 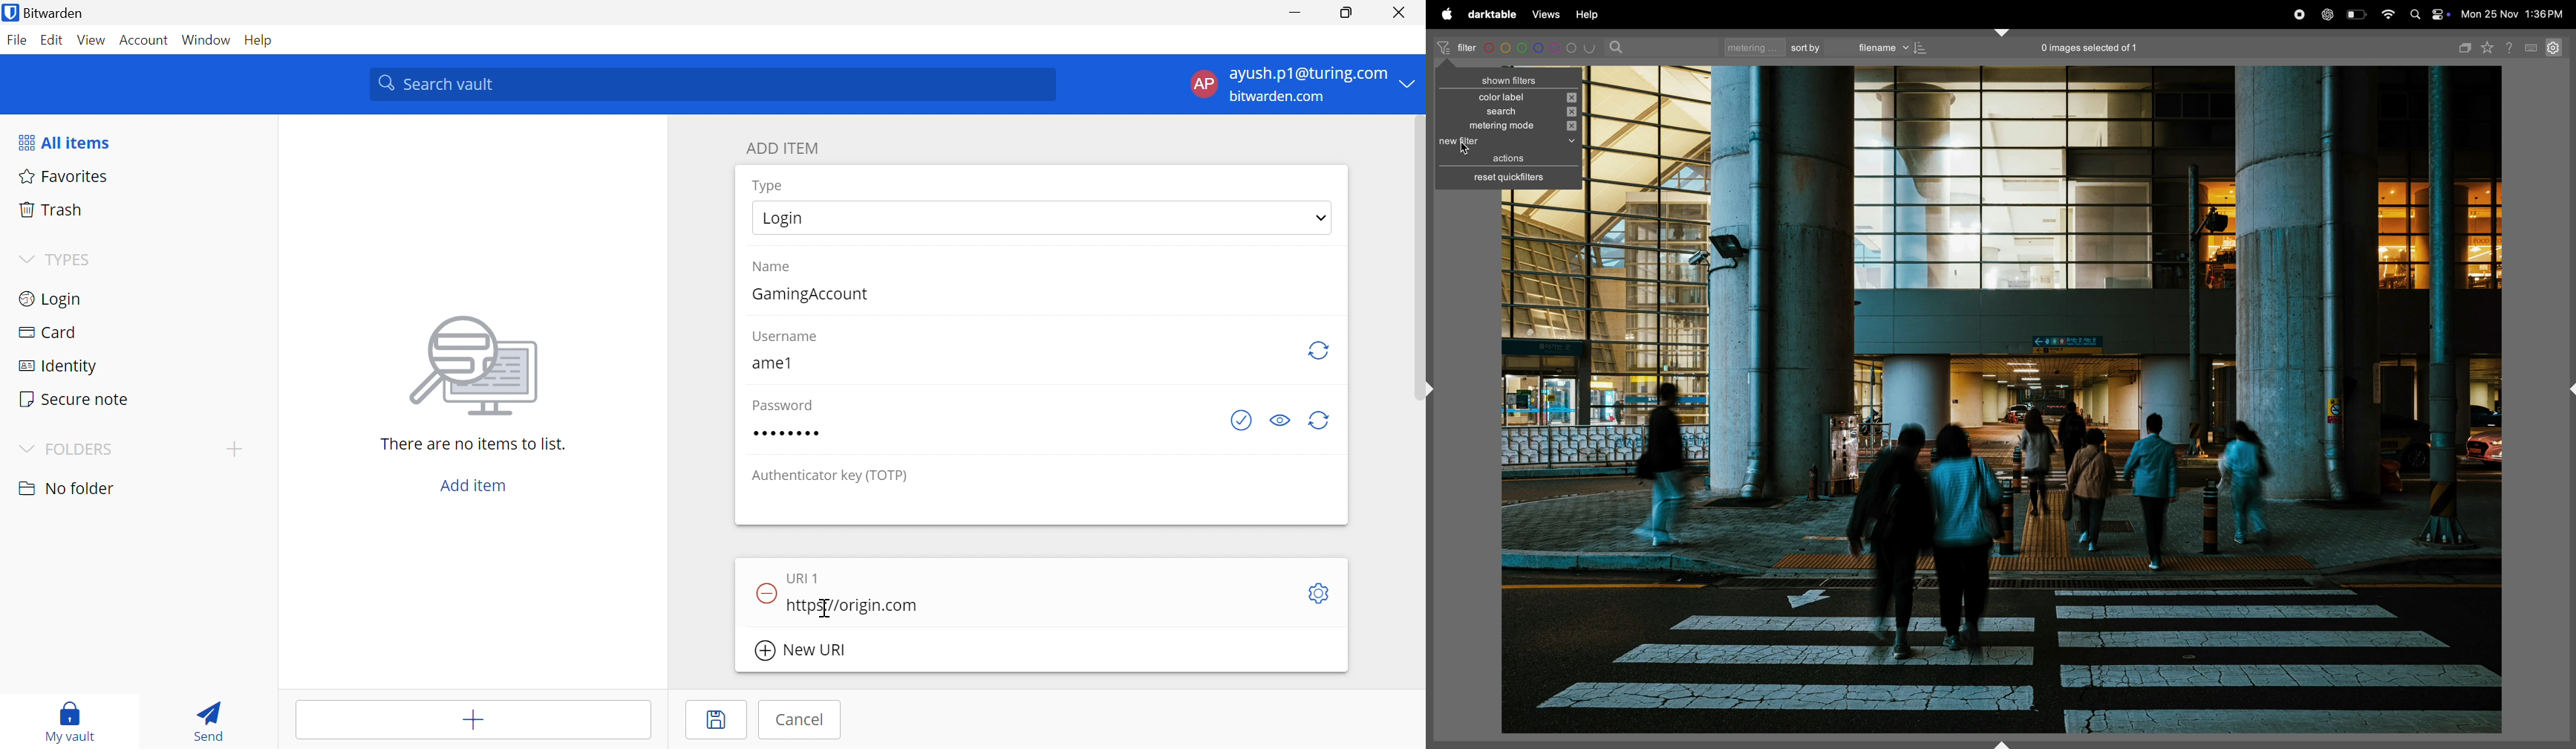 What do you see at coordinates (800, 650) in the screenshot?
I see `New URI` at bounding box center [800, 650].